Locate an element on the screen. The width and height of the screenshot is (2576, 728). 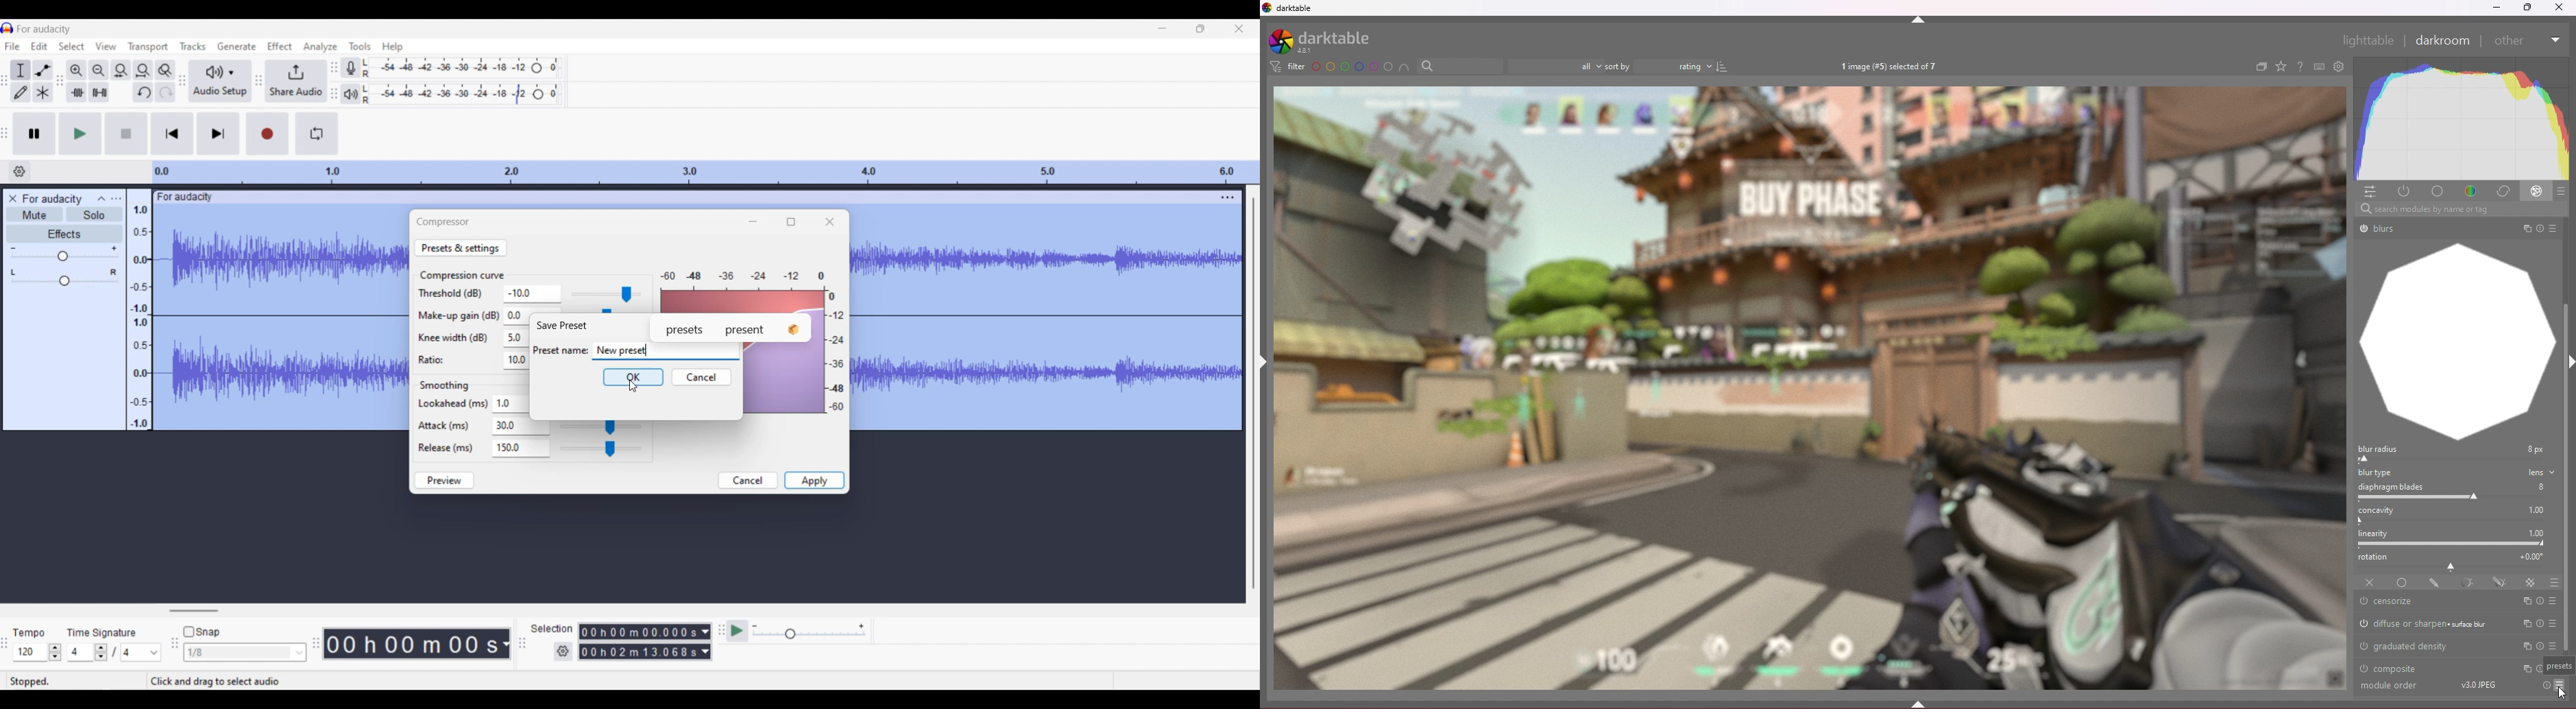
Track settings is located at coordinates (1228, 197).